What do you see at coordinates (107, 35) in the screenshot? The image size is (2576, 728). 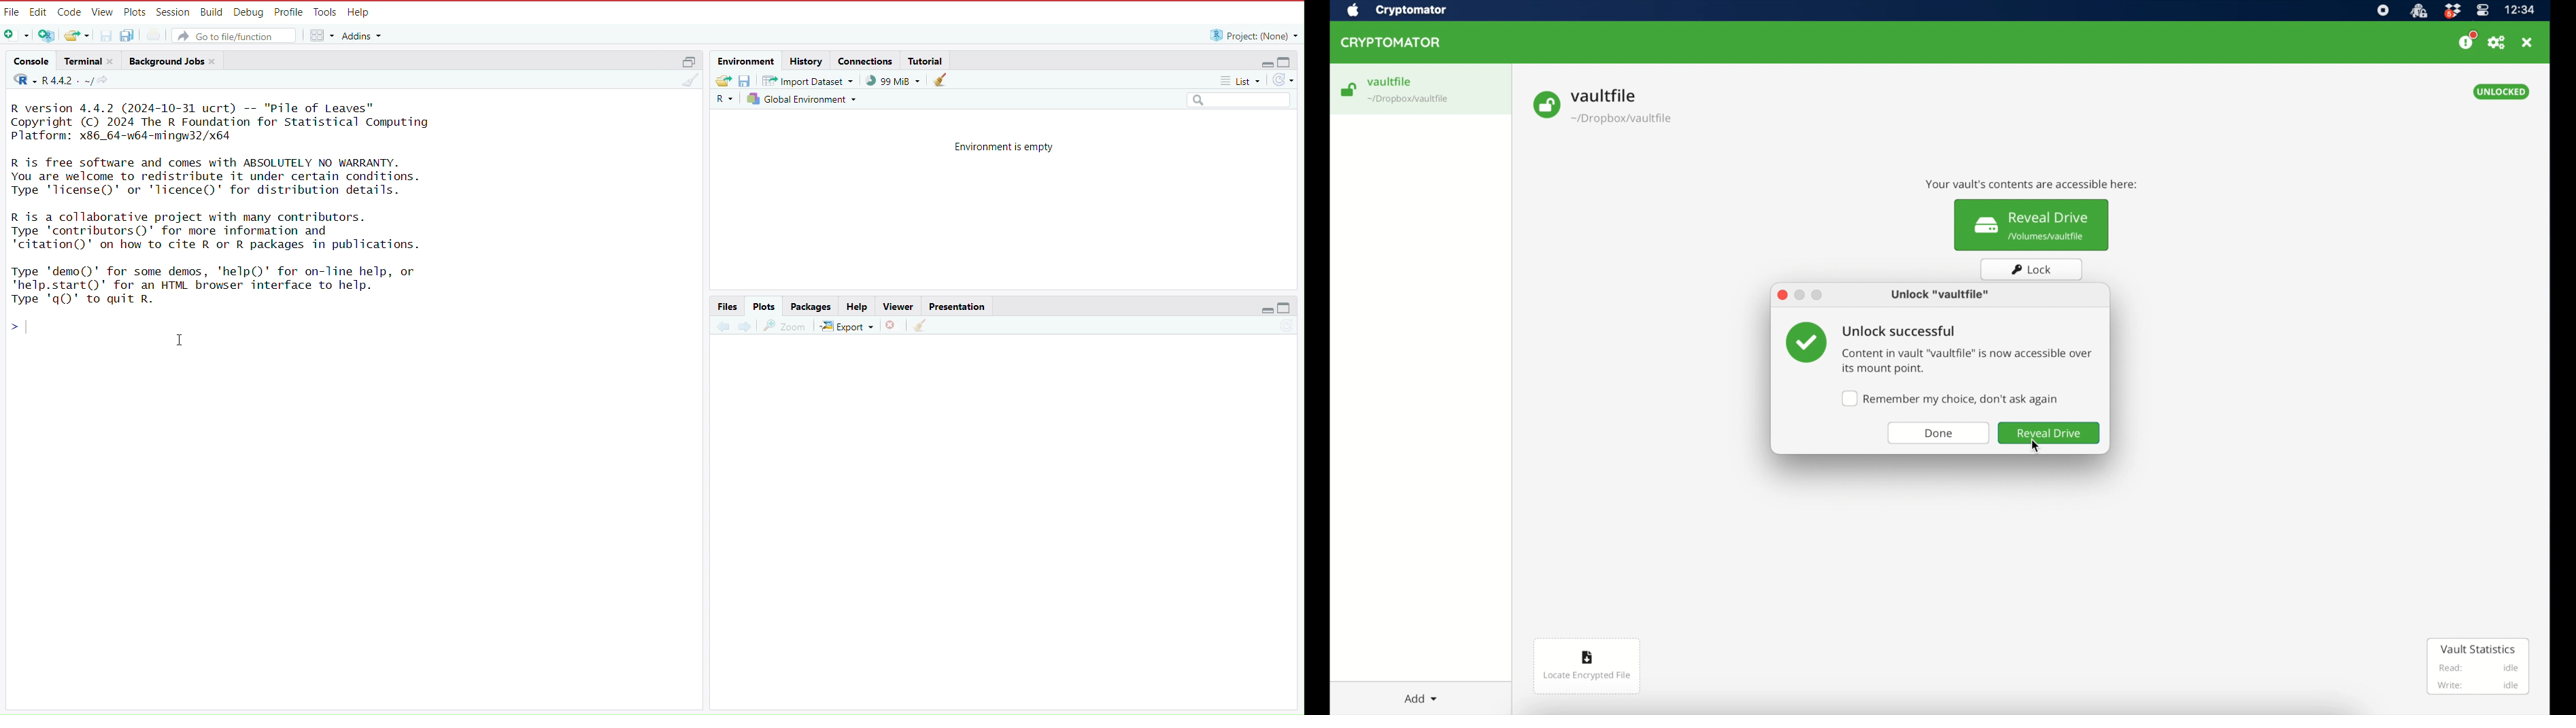 I see `save current document` at bounding box center [107, 35].